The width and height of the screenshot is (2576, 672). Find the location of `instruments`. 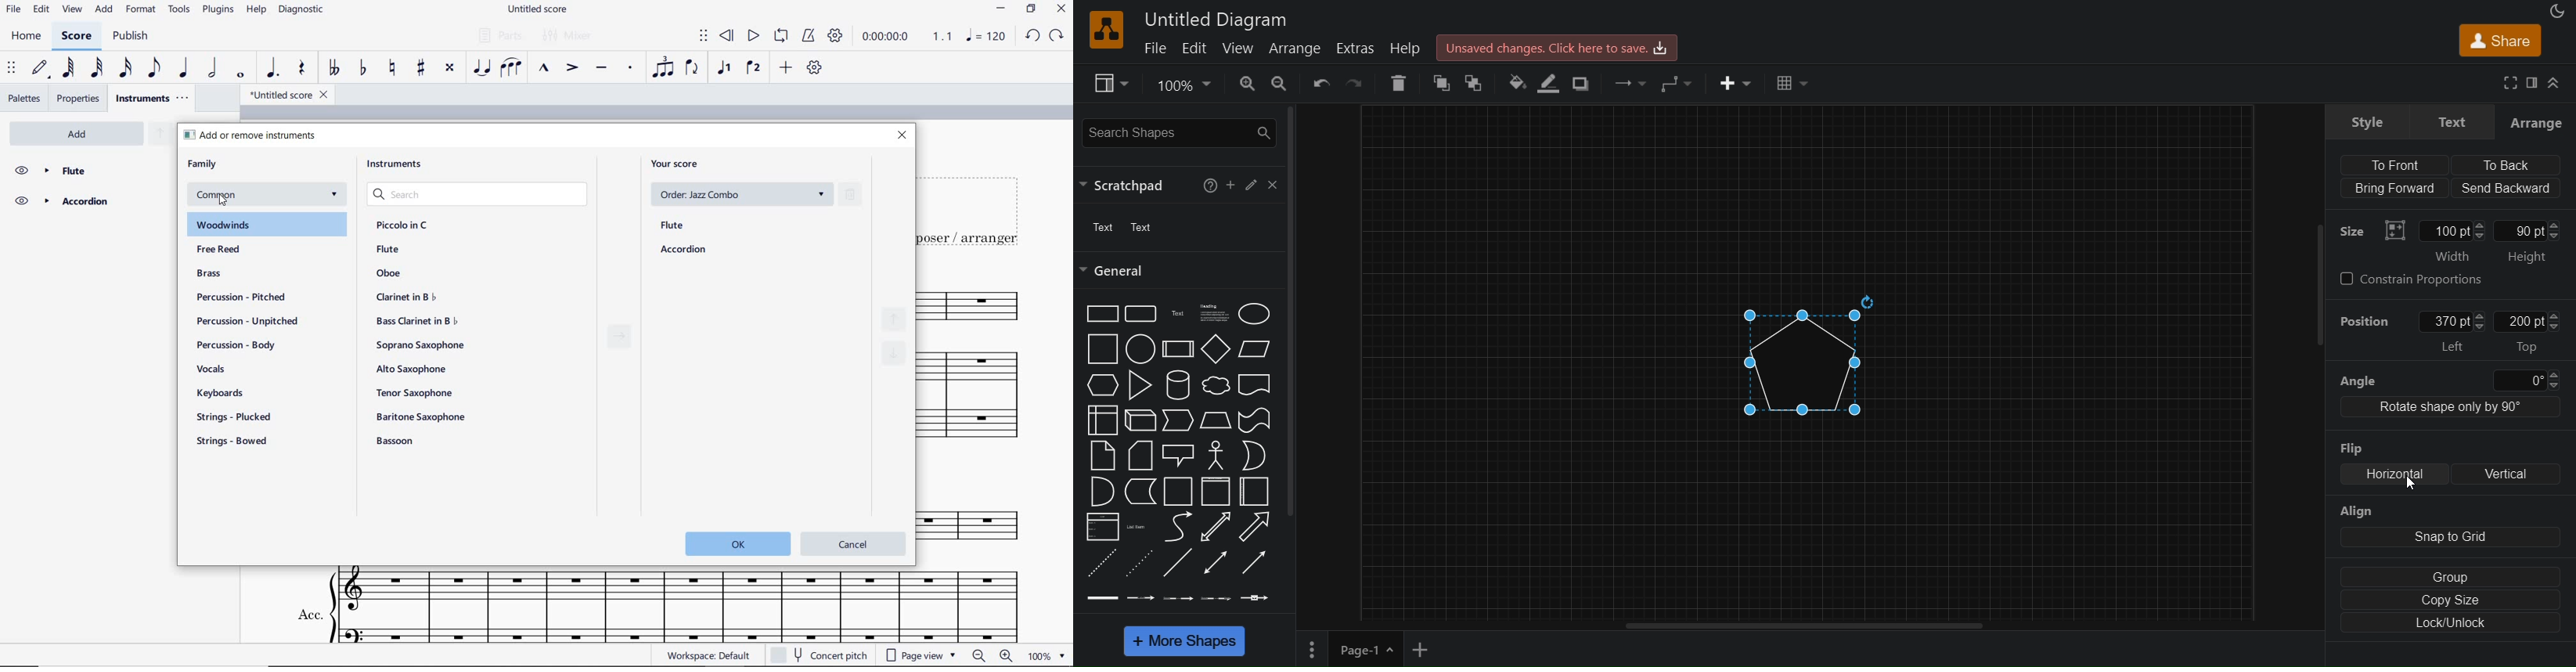

instruments is located at coordinates (392, 164).